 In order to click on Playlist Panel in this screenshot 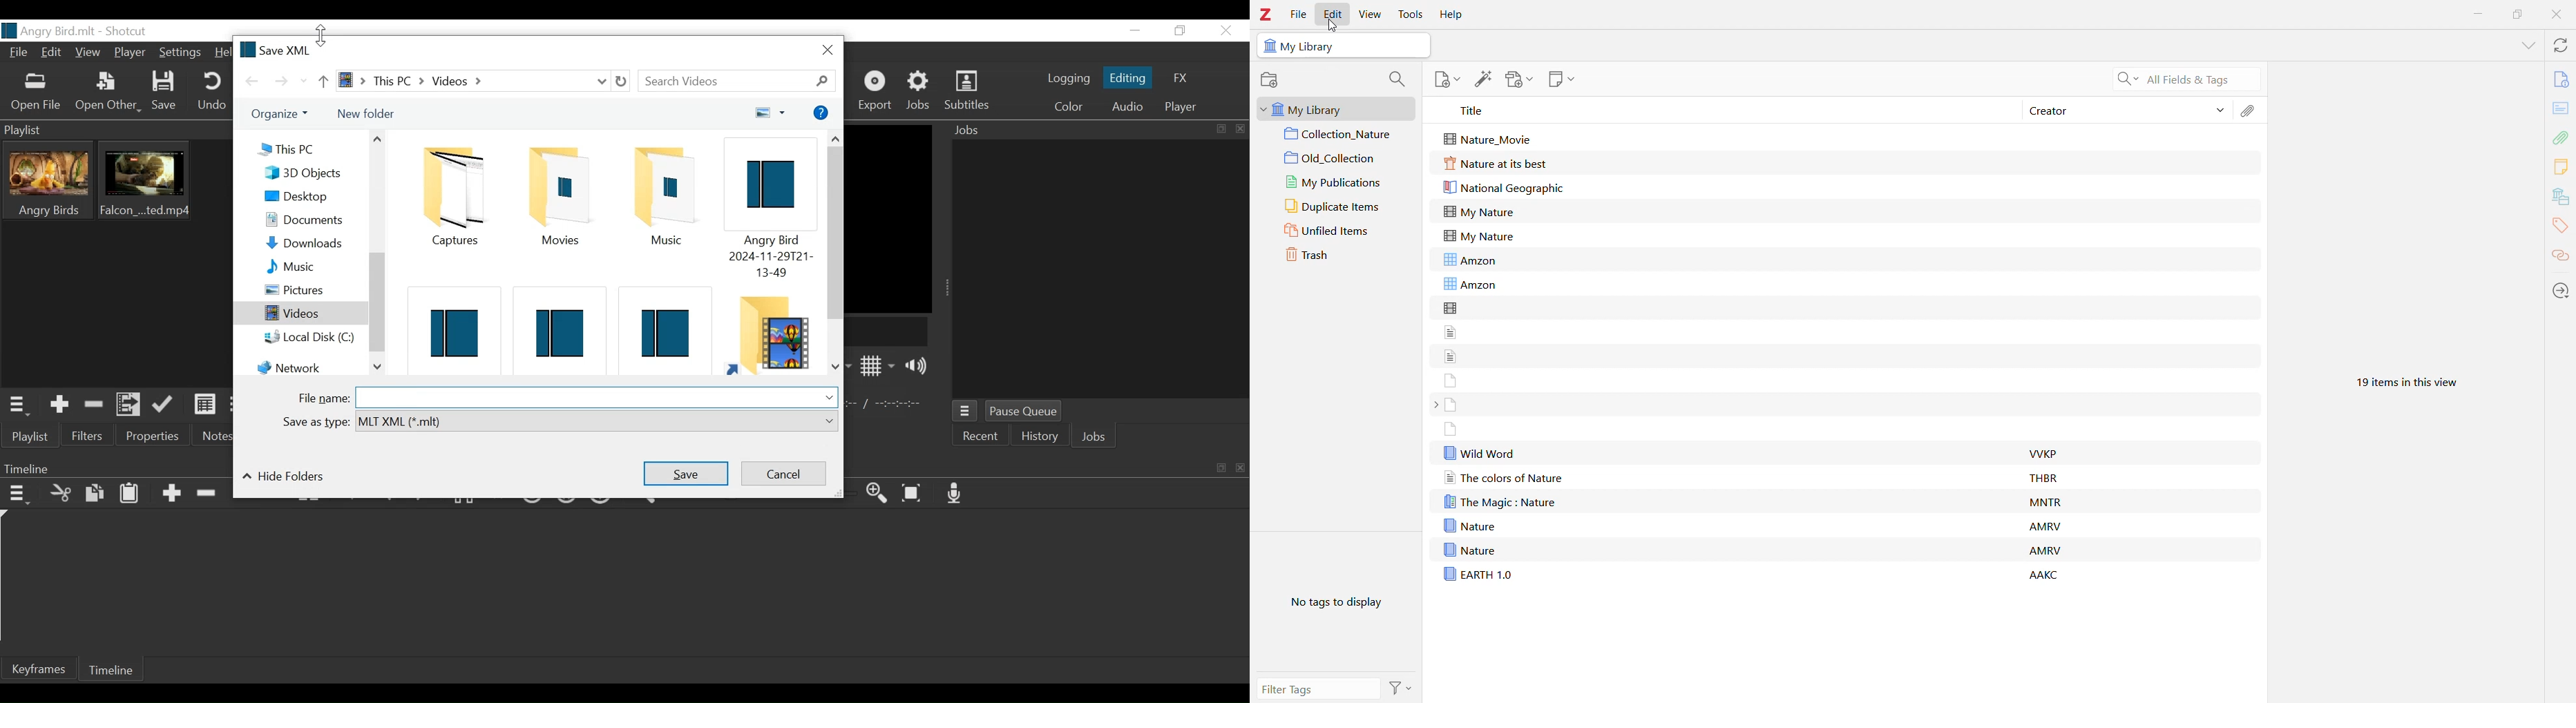, I will do `click(113, 128)`.